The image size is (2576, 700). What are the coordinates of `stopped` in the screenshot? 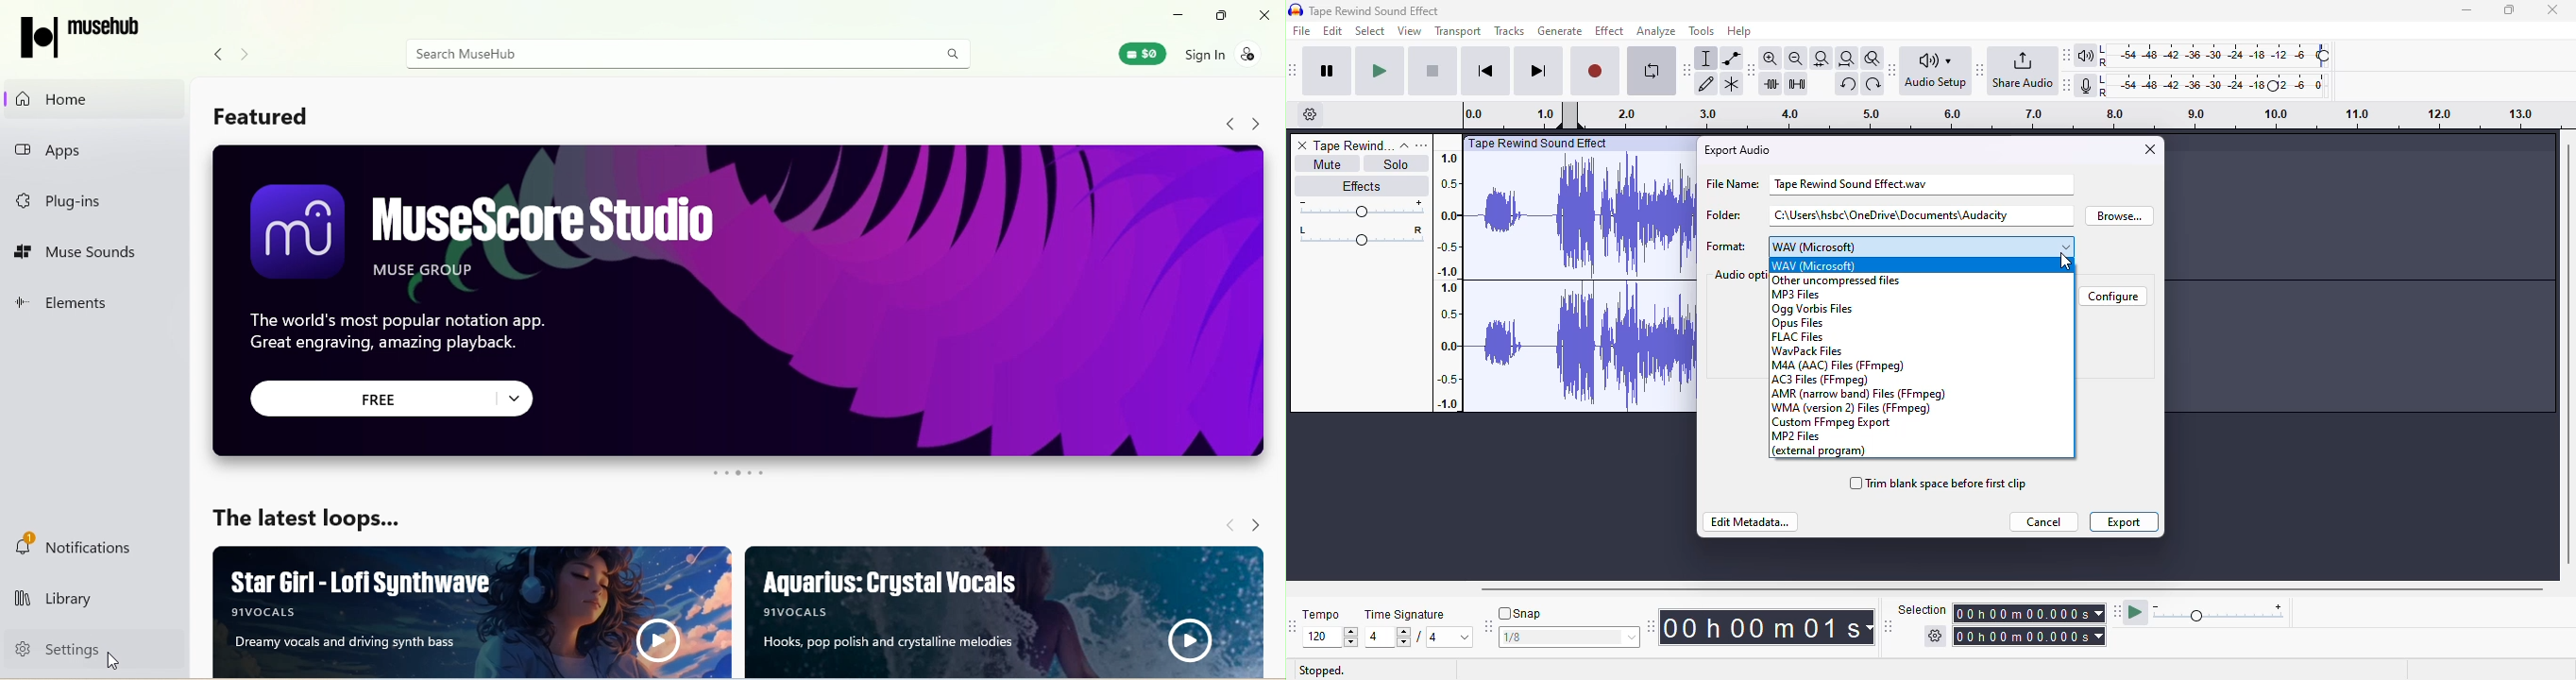 It's located at (1321, 671).